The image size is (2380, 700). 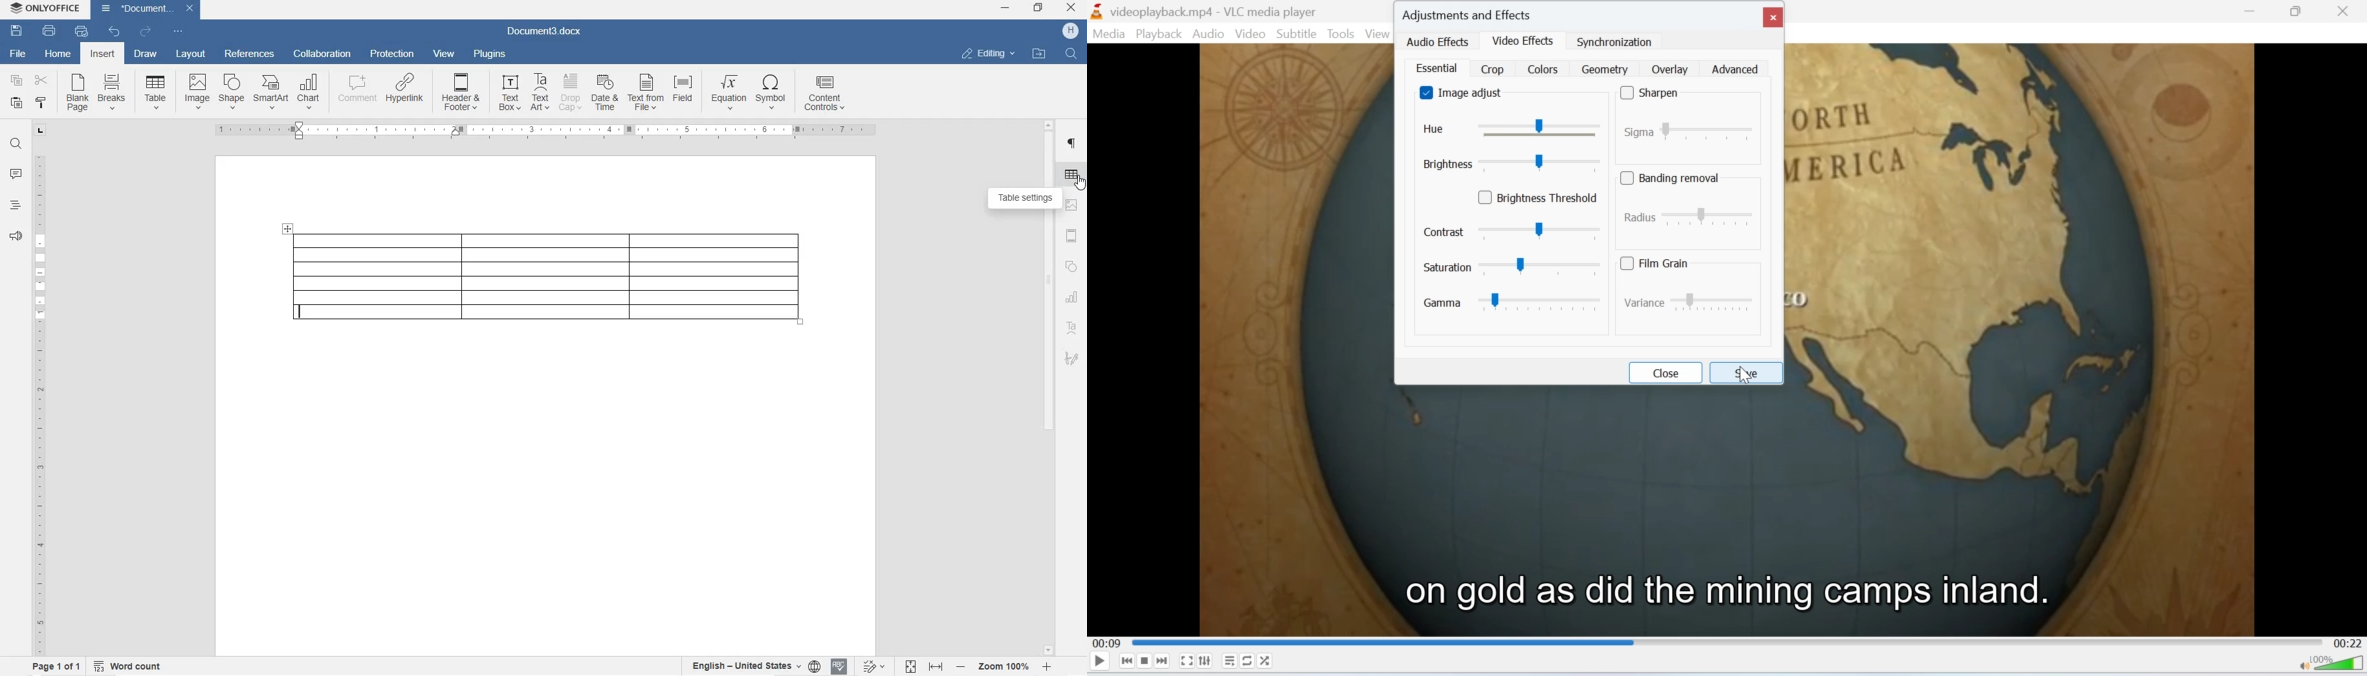 I want to click on PROTECTION, so click(x=394, y=54).